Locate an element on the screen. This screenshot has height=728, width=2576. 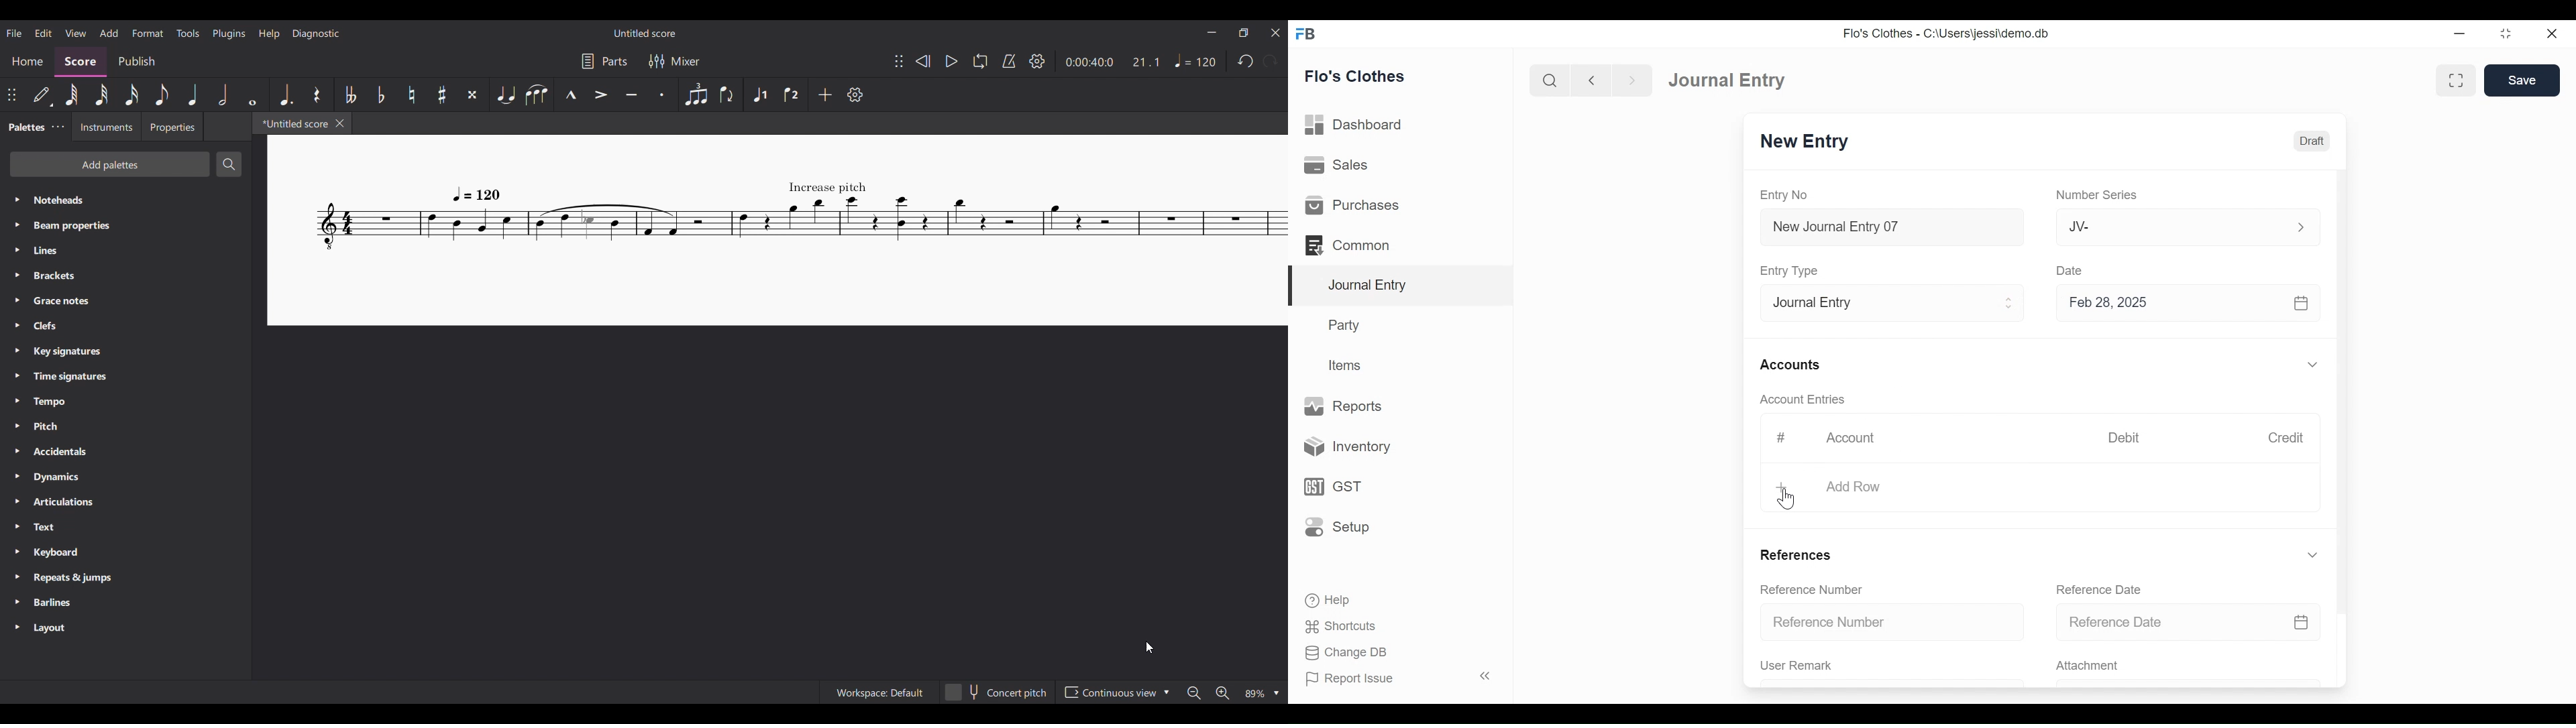
Redo is located at coordinates (1269, 60).